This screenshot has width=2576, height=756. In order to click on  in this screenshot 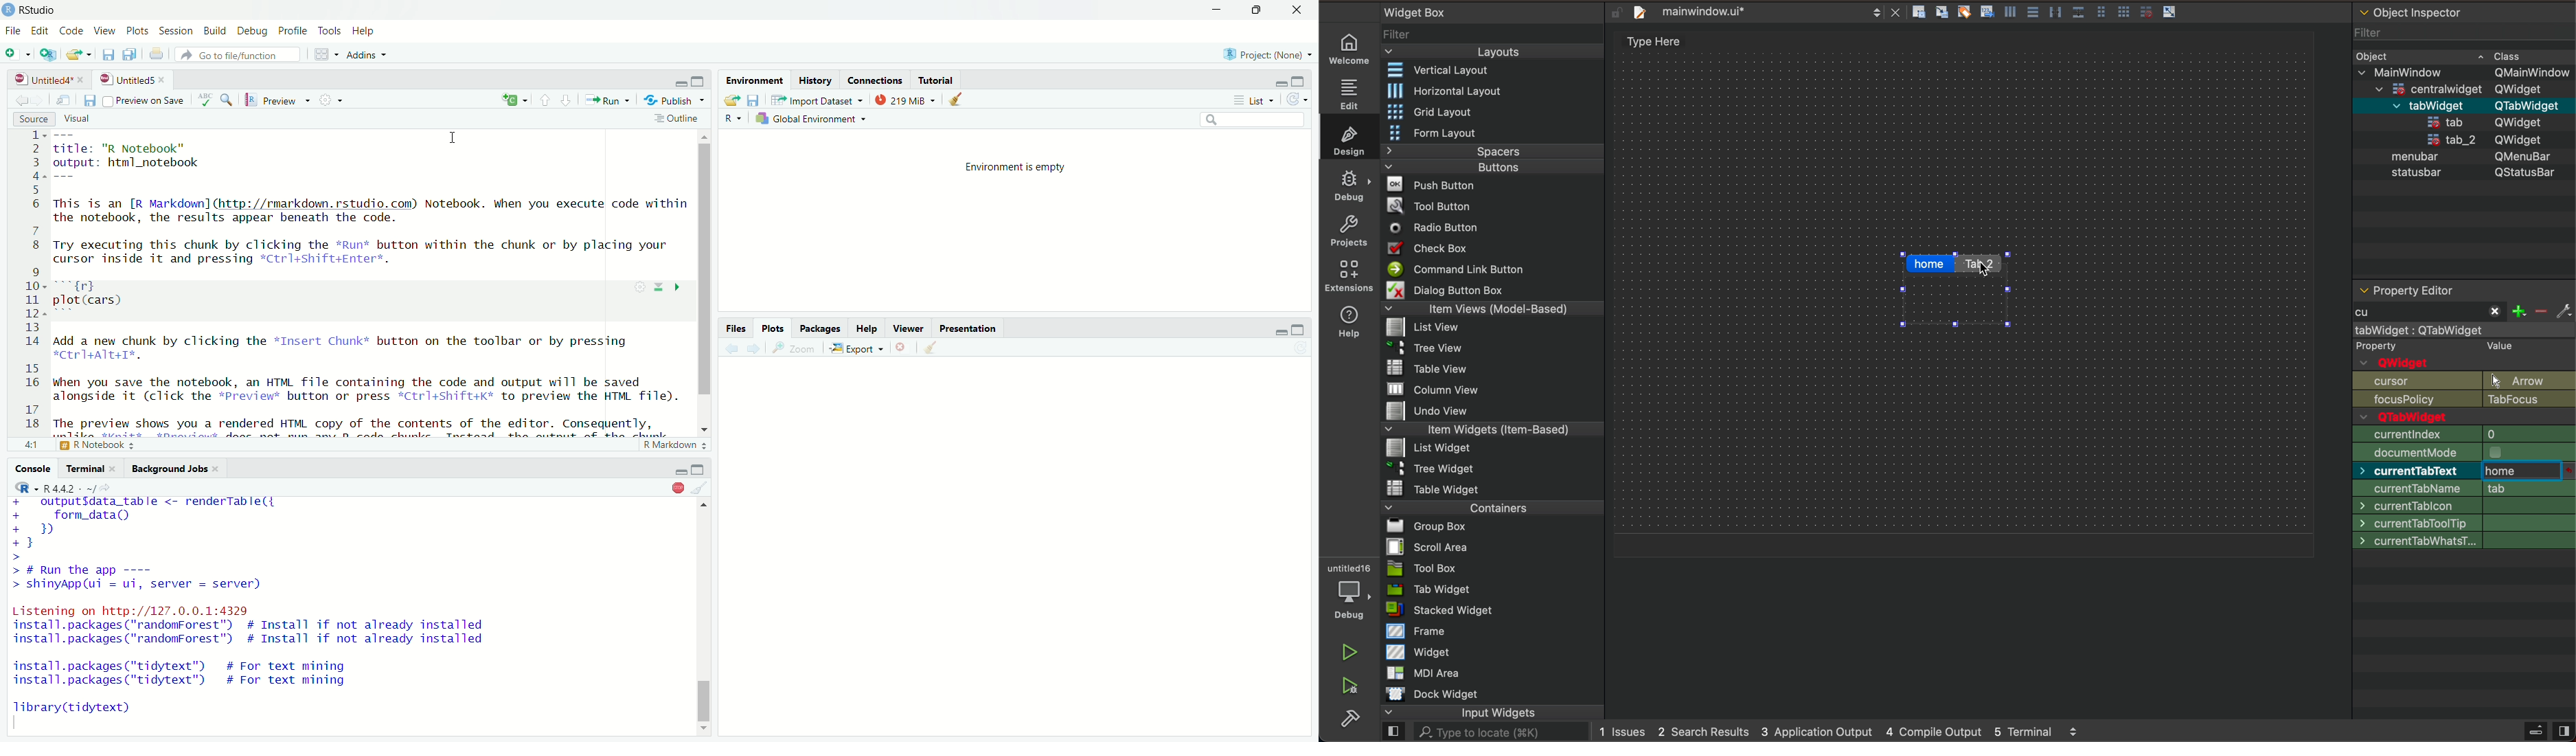, I will do `click(680, 468)`.